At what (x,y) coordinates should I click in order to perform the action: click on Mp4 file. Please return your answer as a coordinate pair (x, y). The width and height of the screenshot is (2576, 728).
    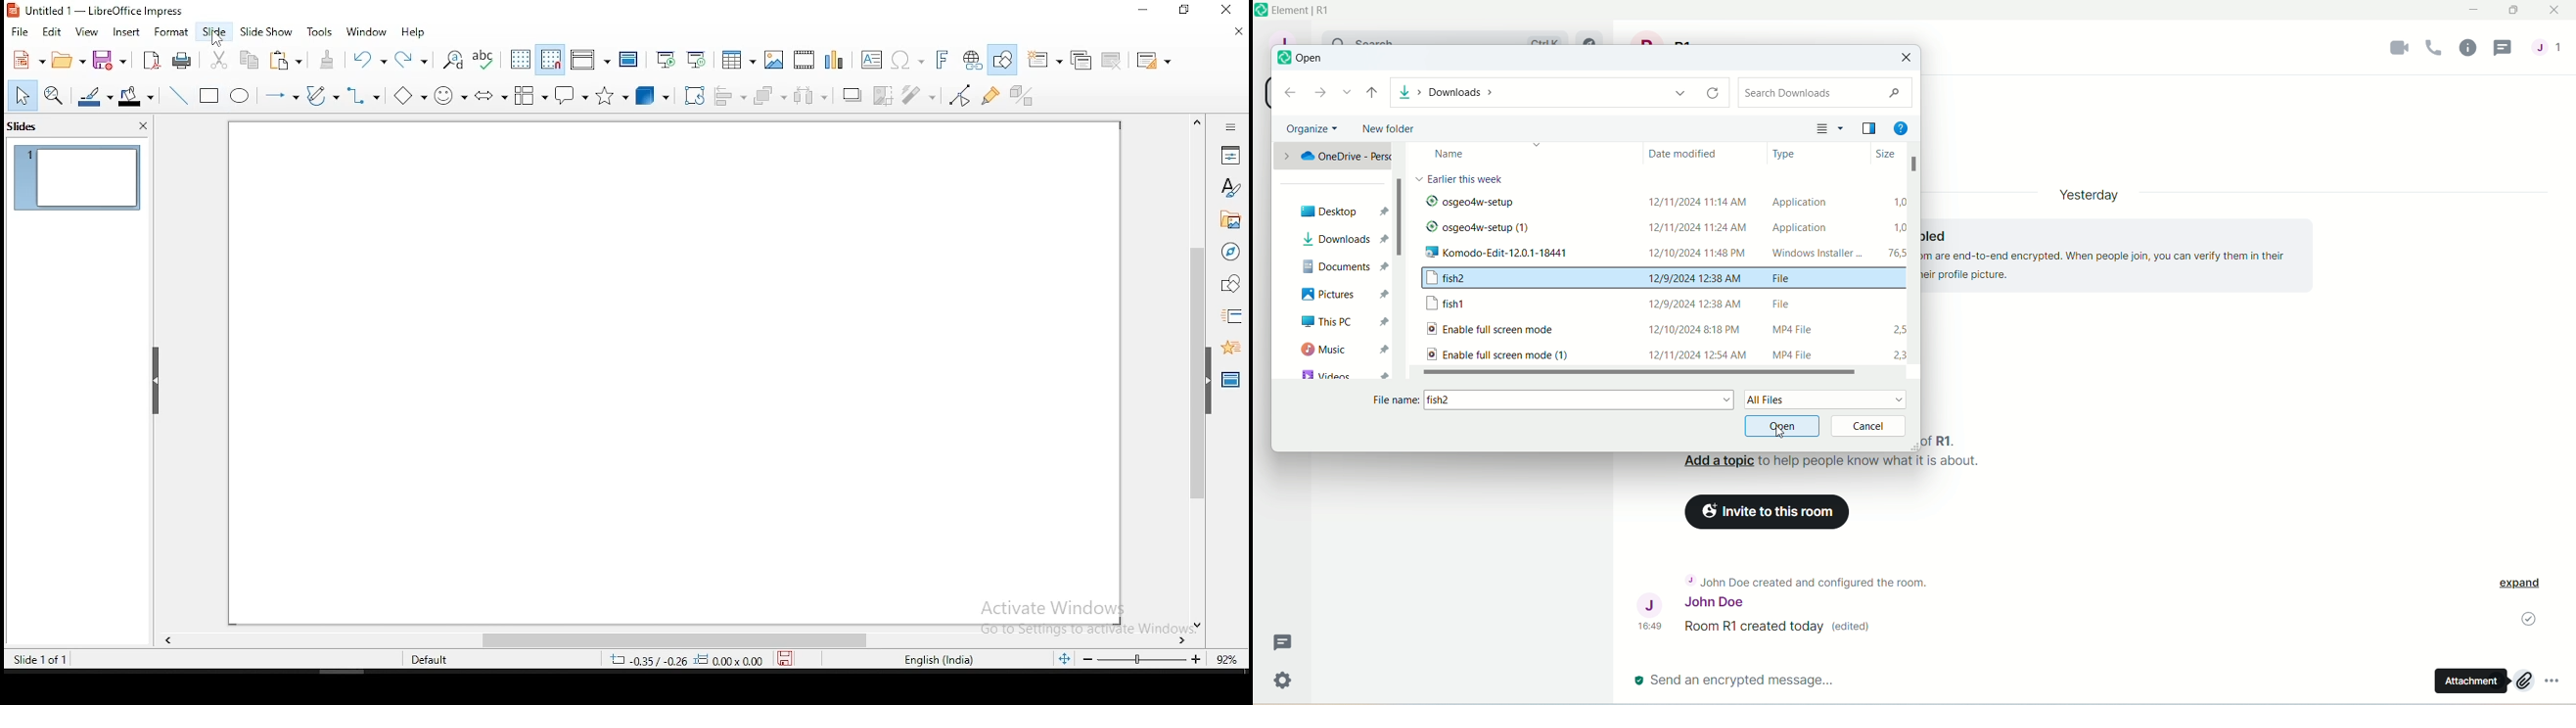
    Looking at the image, I should click on (1806, 355).